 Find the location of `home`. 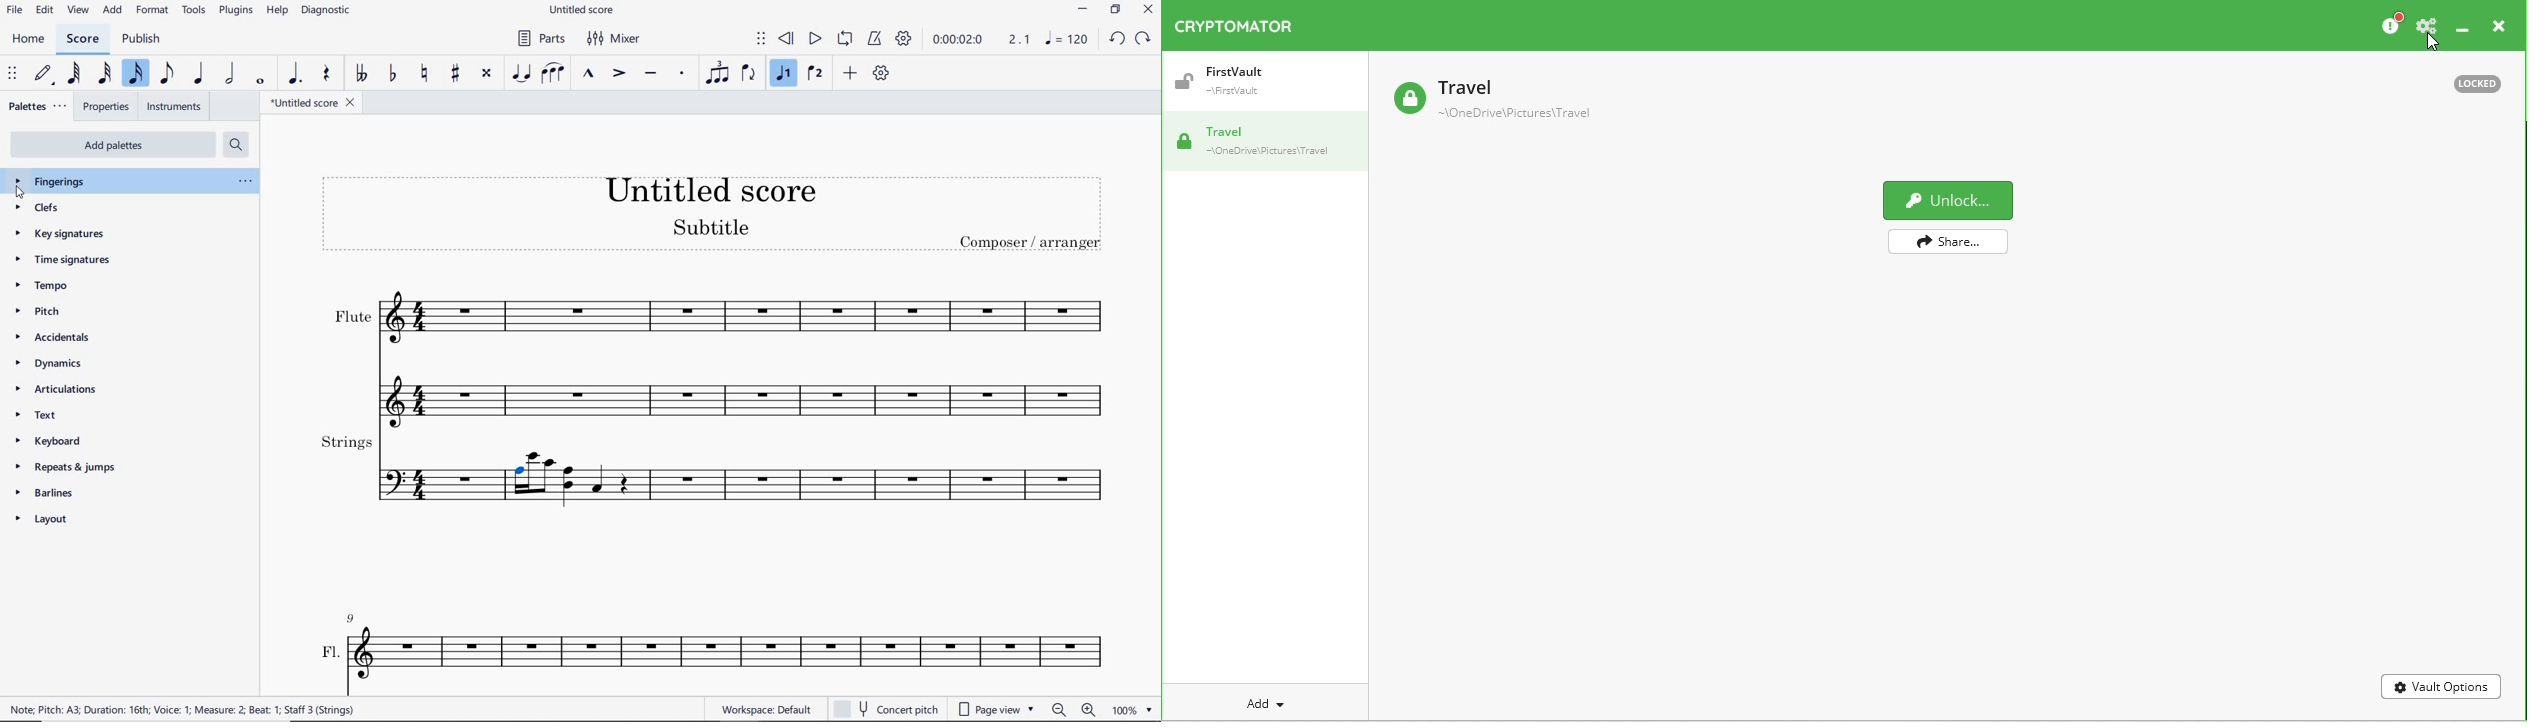

home is located at coordinates (28, 39).